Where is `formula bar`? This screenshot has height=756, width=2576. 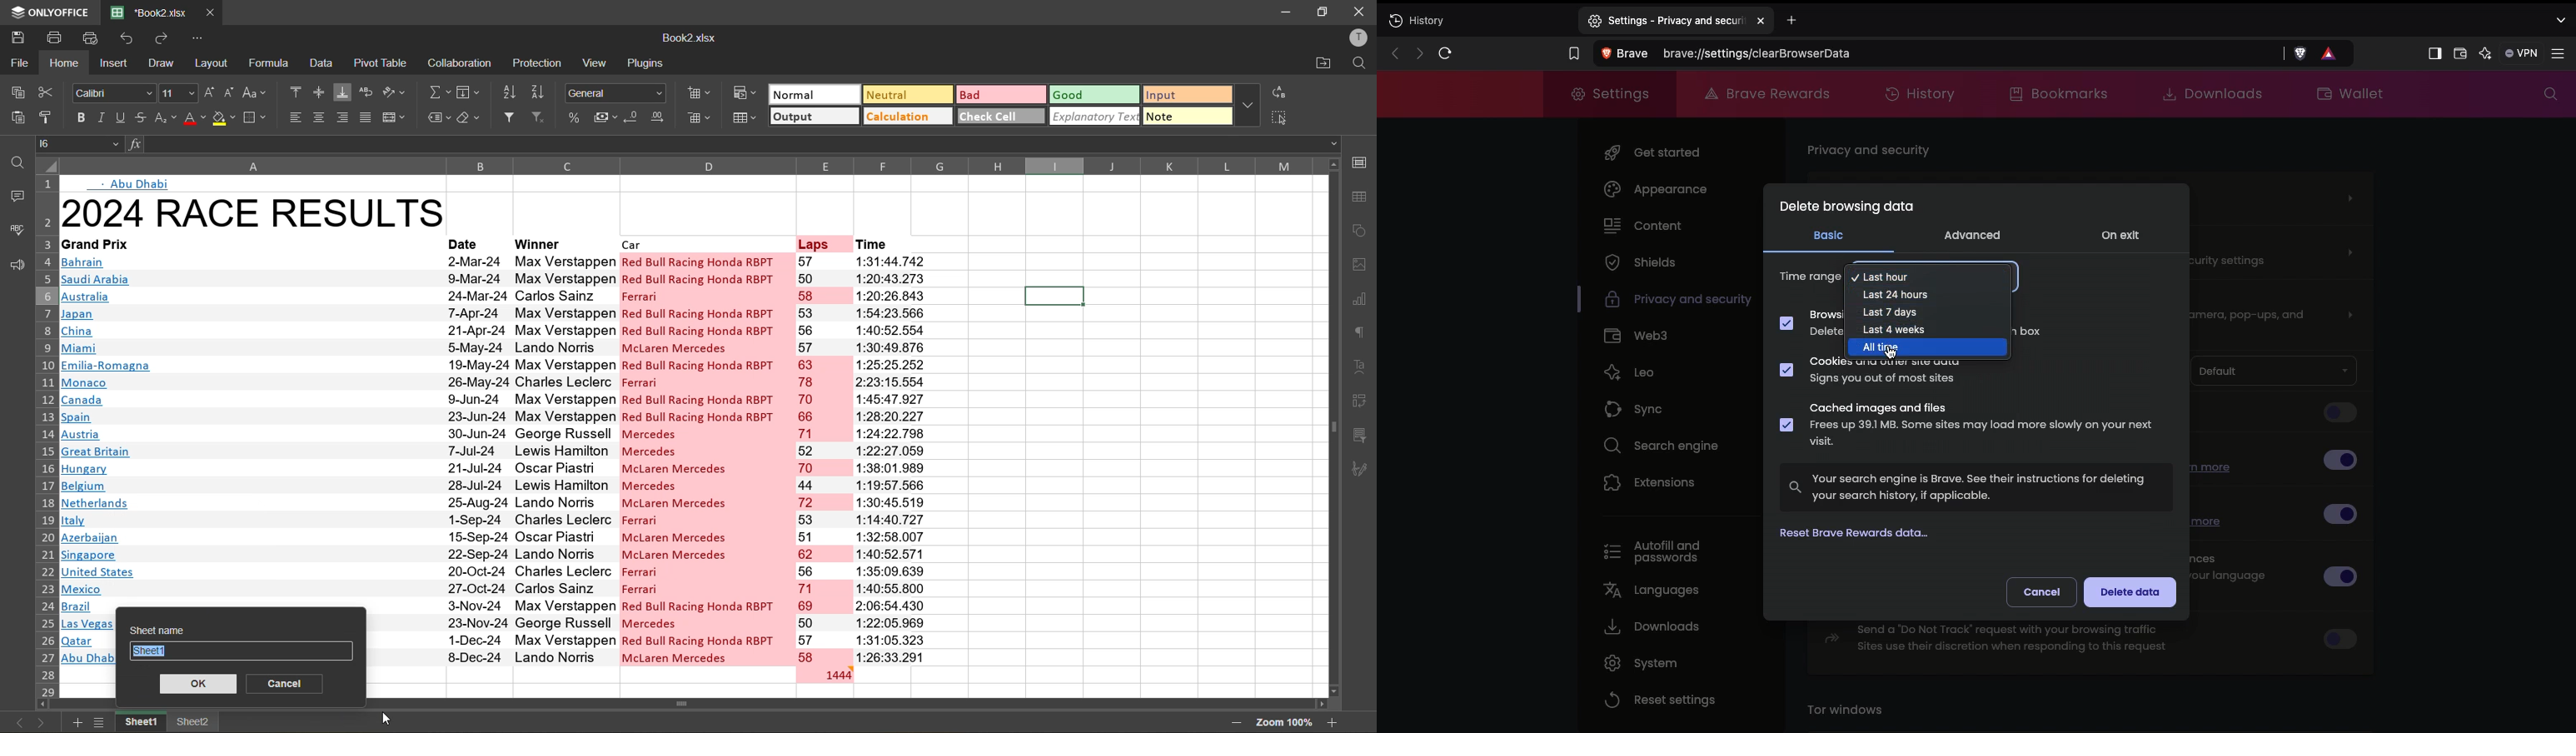
formula bar is located at coordinates (726, 143).